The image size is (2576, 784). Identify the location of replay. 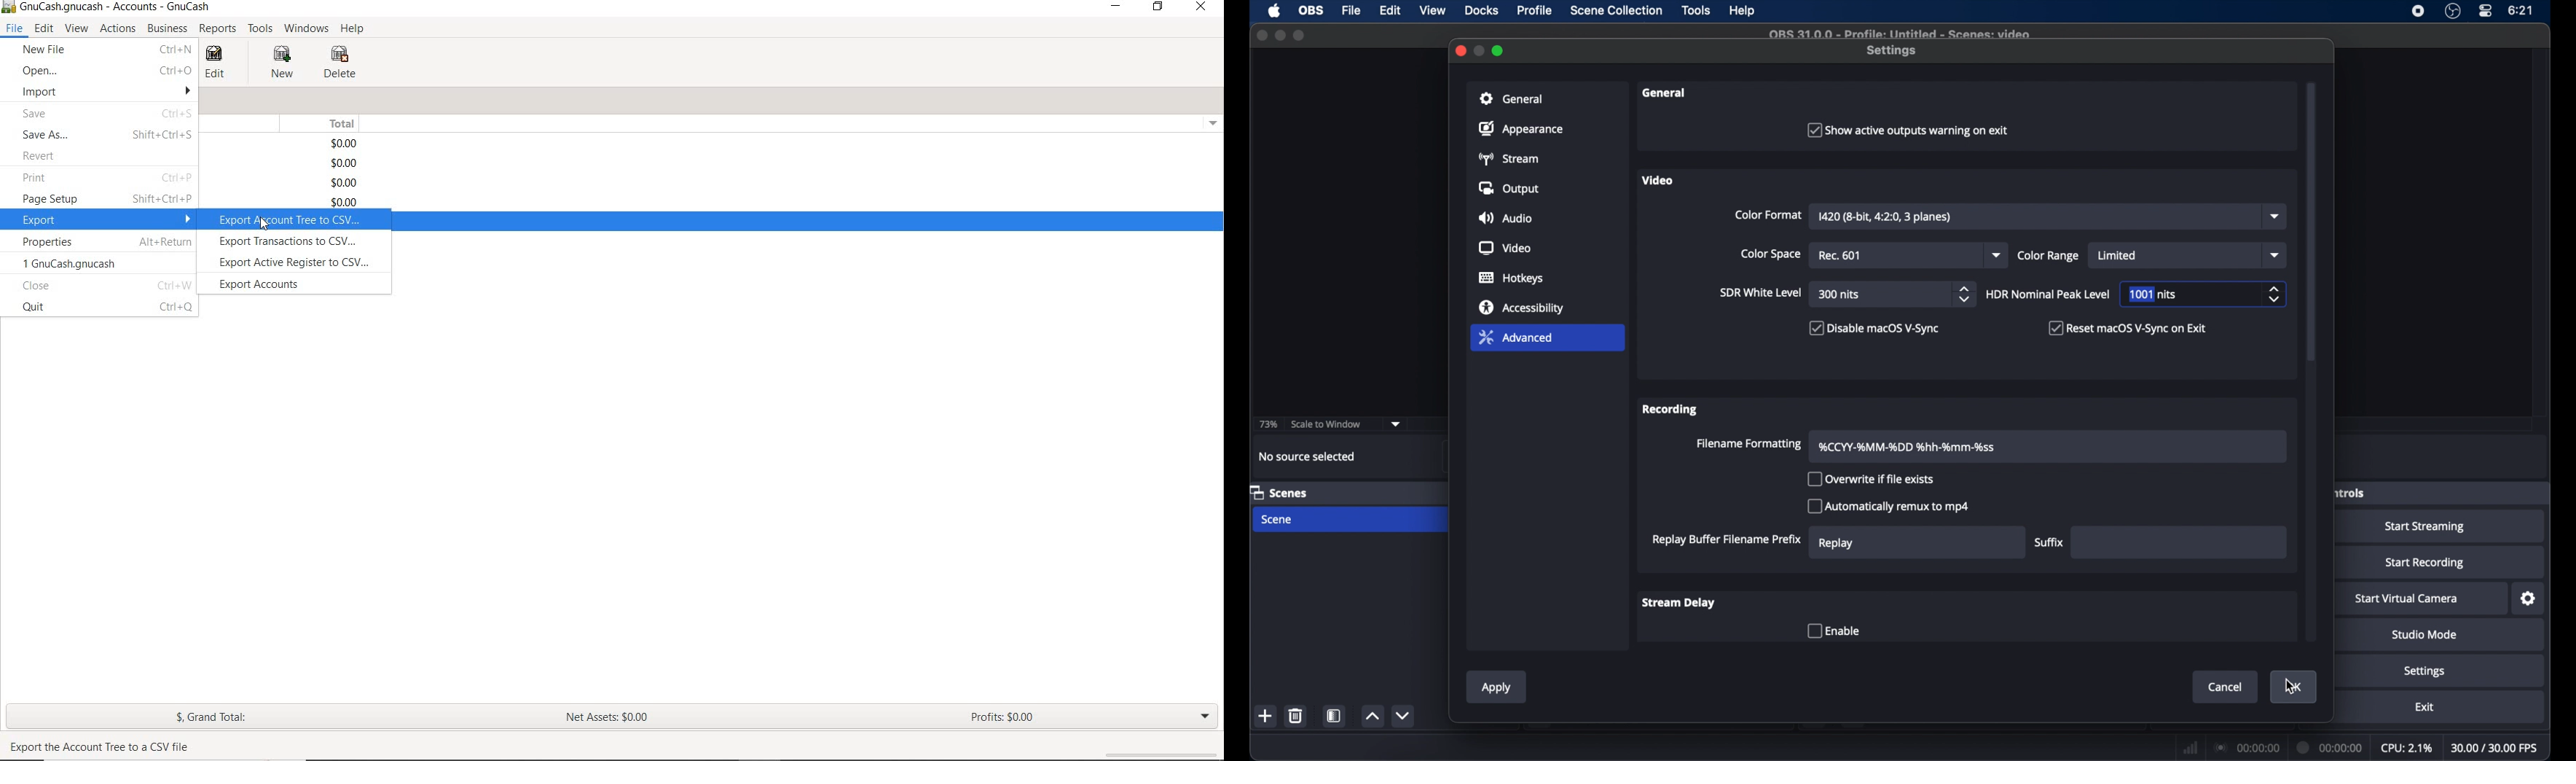
(1835, 544).